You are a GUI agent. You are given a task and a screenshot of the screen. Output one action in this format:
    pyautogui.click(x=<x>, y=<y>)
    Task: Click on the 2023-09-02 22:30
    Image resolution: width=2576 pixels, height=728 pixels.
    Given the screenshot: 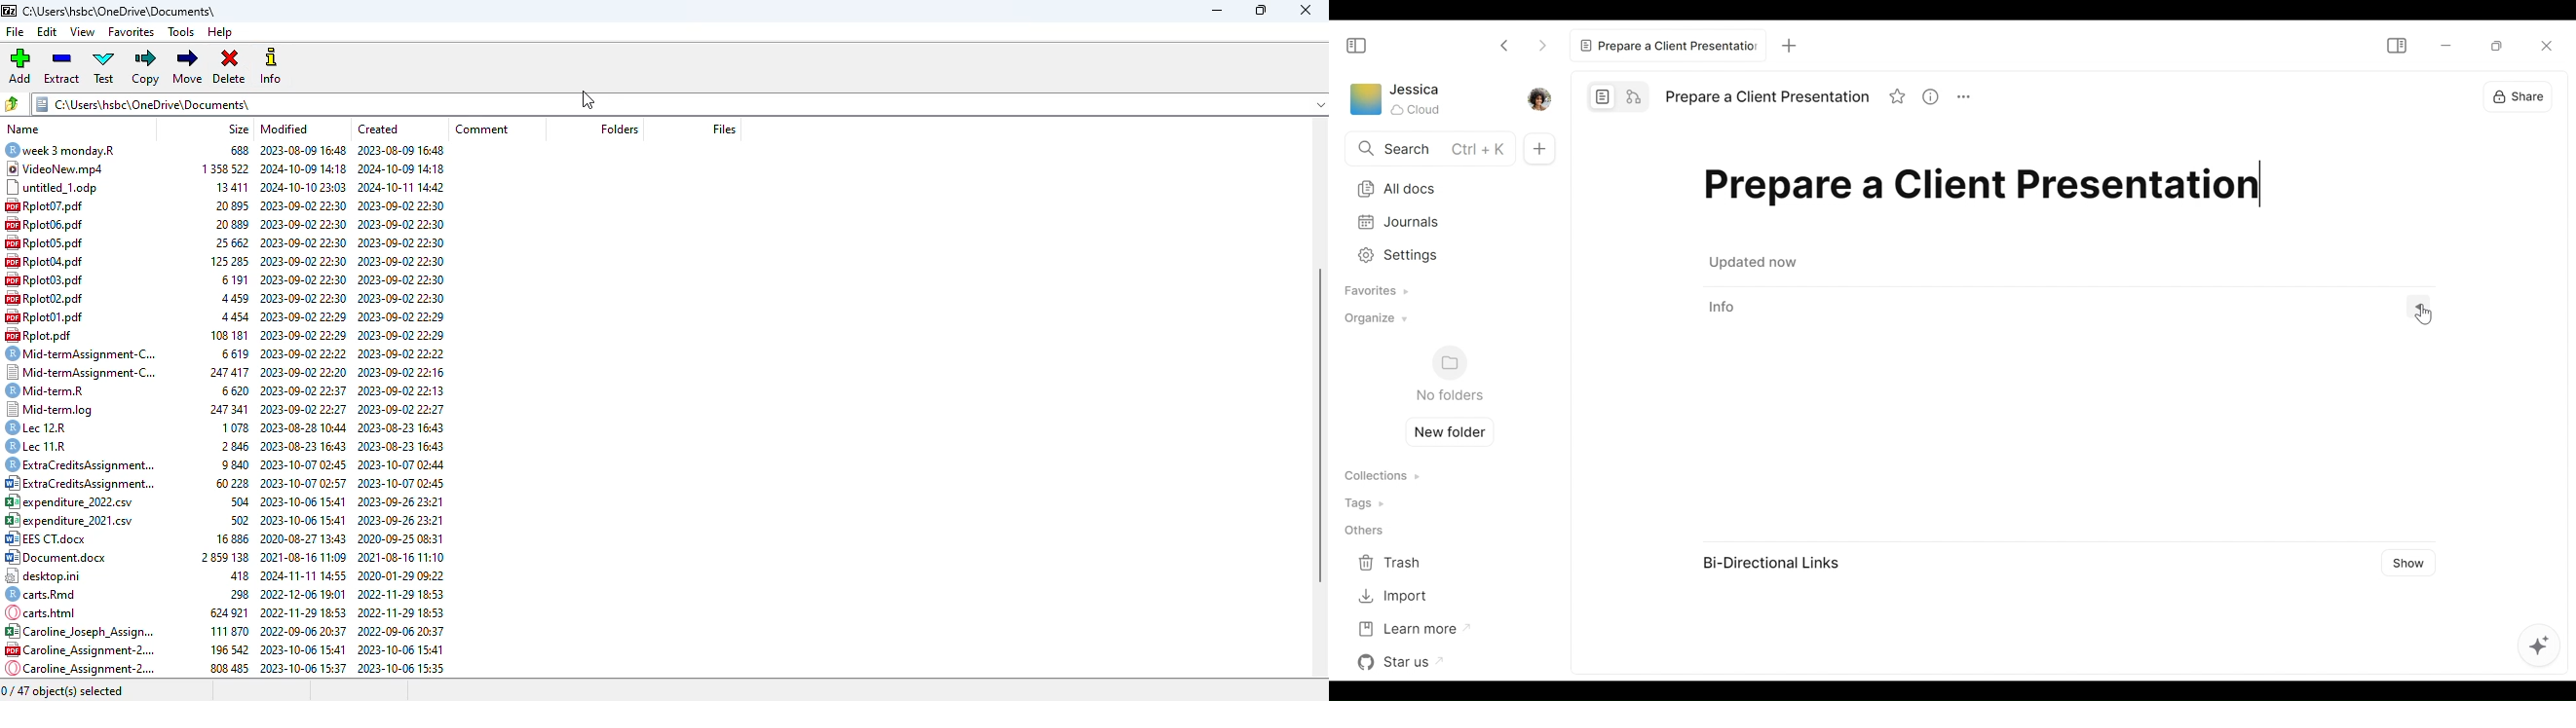 What is the action you would take?
    pyautogui.click(x=305, y=278)
    